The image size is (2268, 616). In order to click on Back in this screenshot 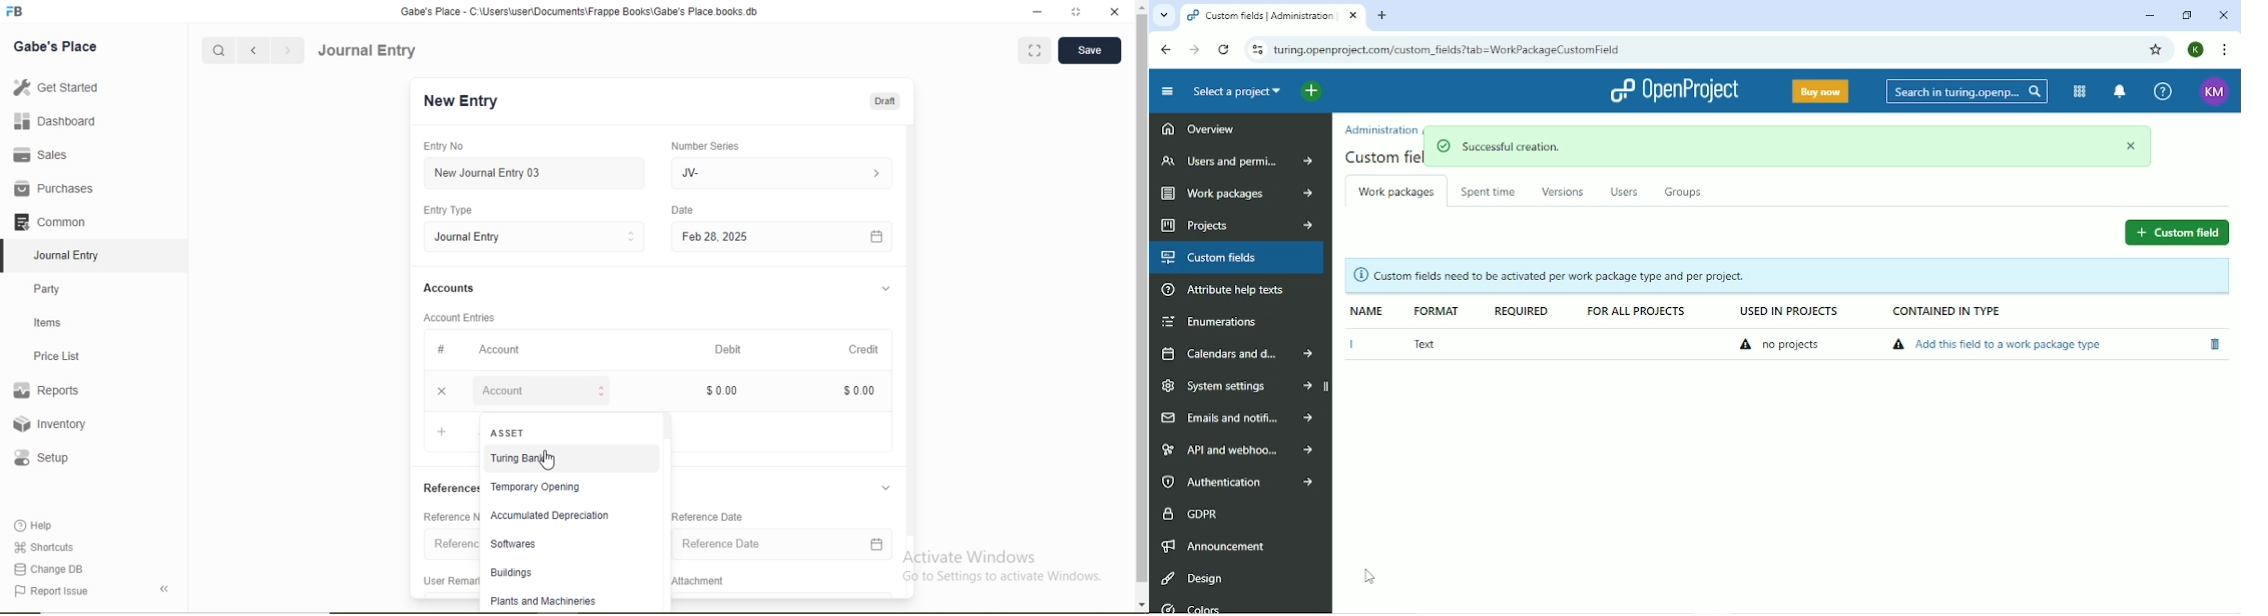, I will do `click(1167, 49)`.